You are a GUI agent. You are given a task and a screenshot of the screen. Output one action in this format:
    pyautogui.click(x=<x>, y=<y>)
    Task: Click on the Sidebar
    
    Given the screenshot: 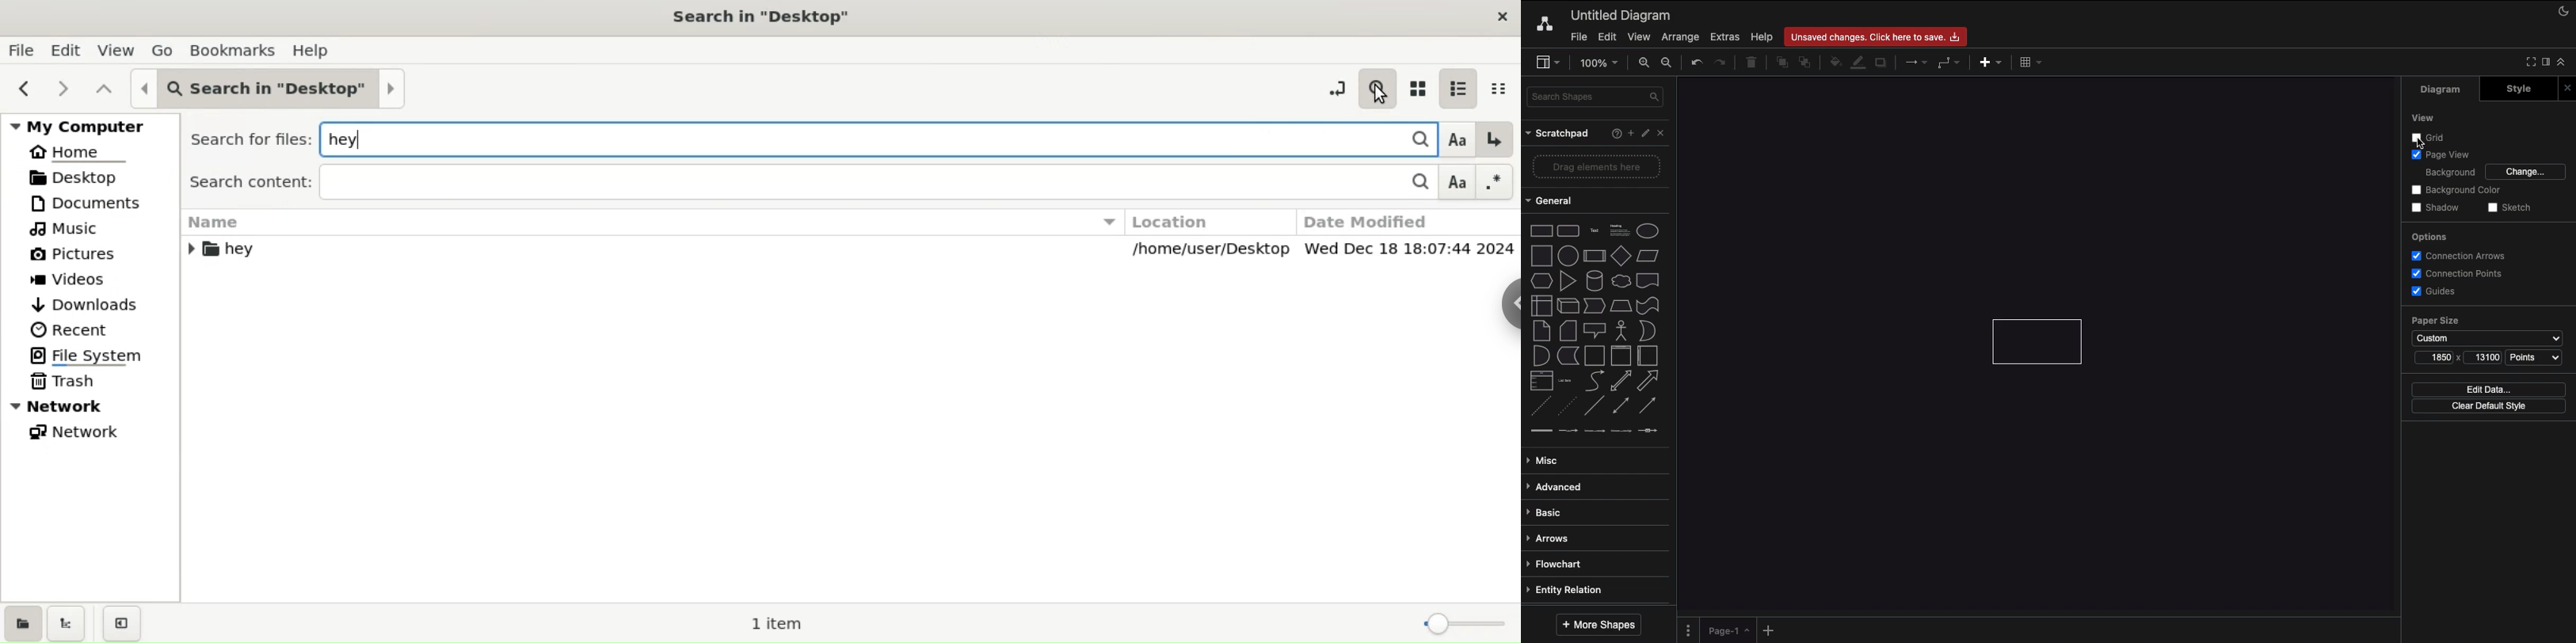 What is the action you would take?
    pyautogui.click(x=1547, y=62)
    